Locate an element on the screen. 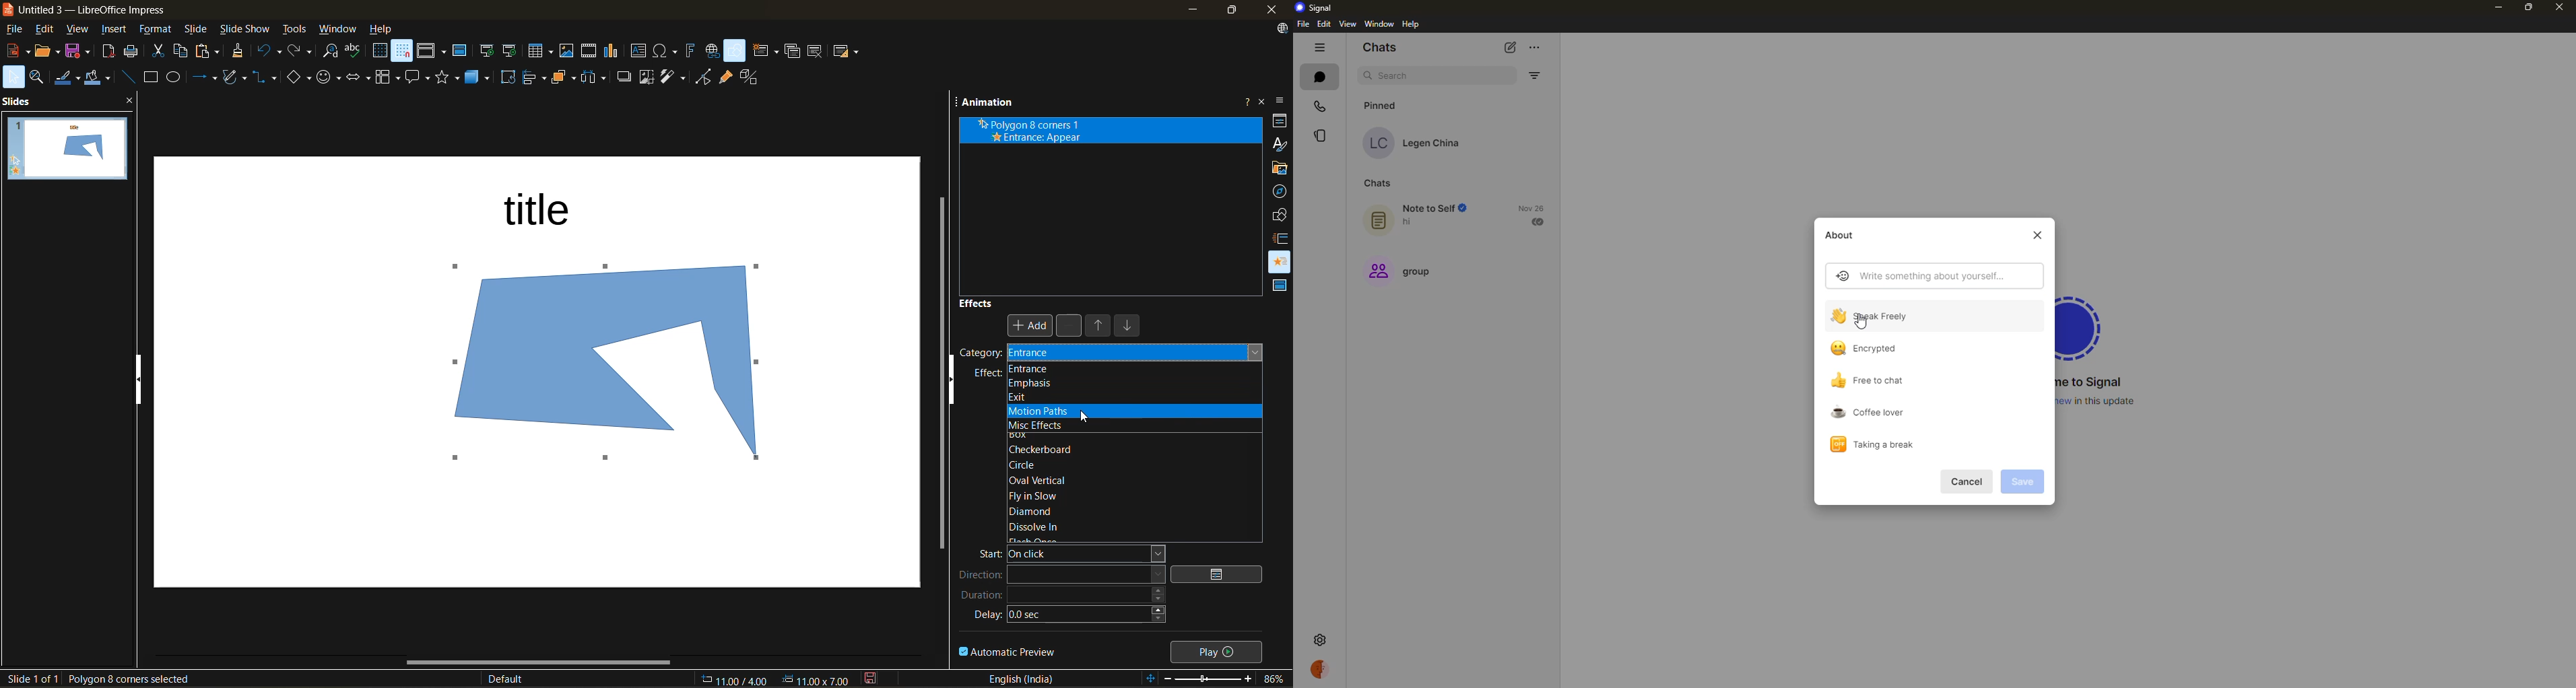 Image resolution: width=2576 pixels, height=700 pixels. shapes is located at coordinates (1278, 213).